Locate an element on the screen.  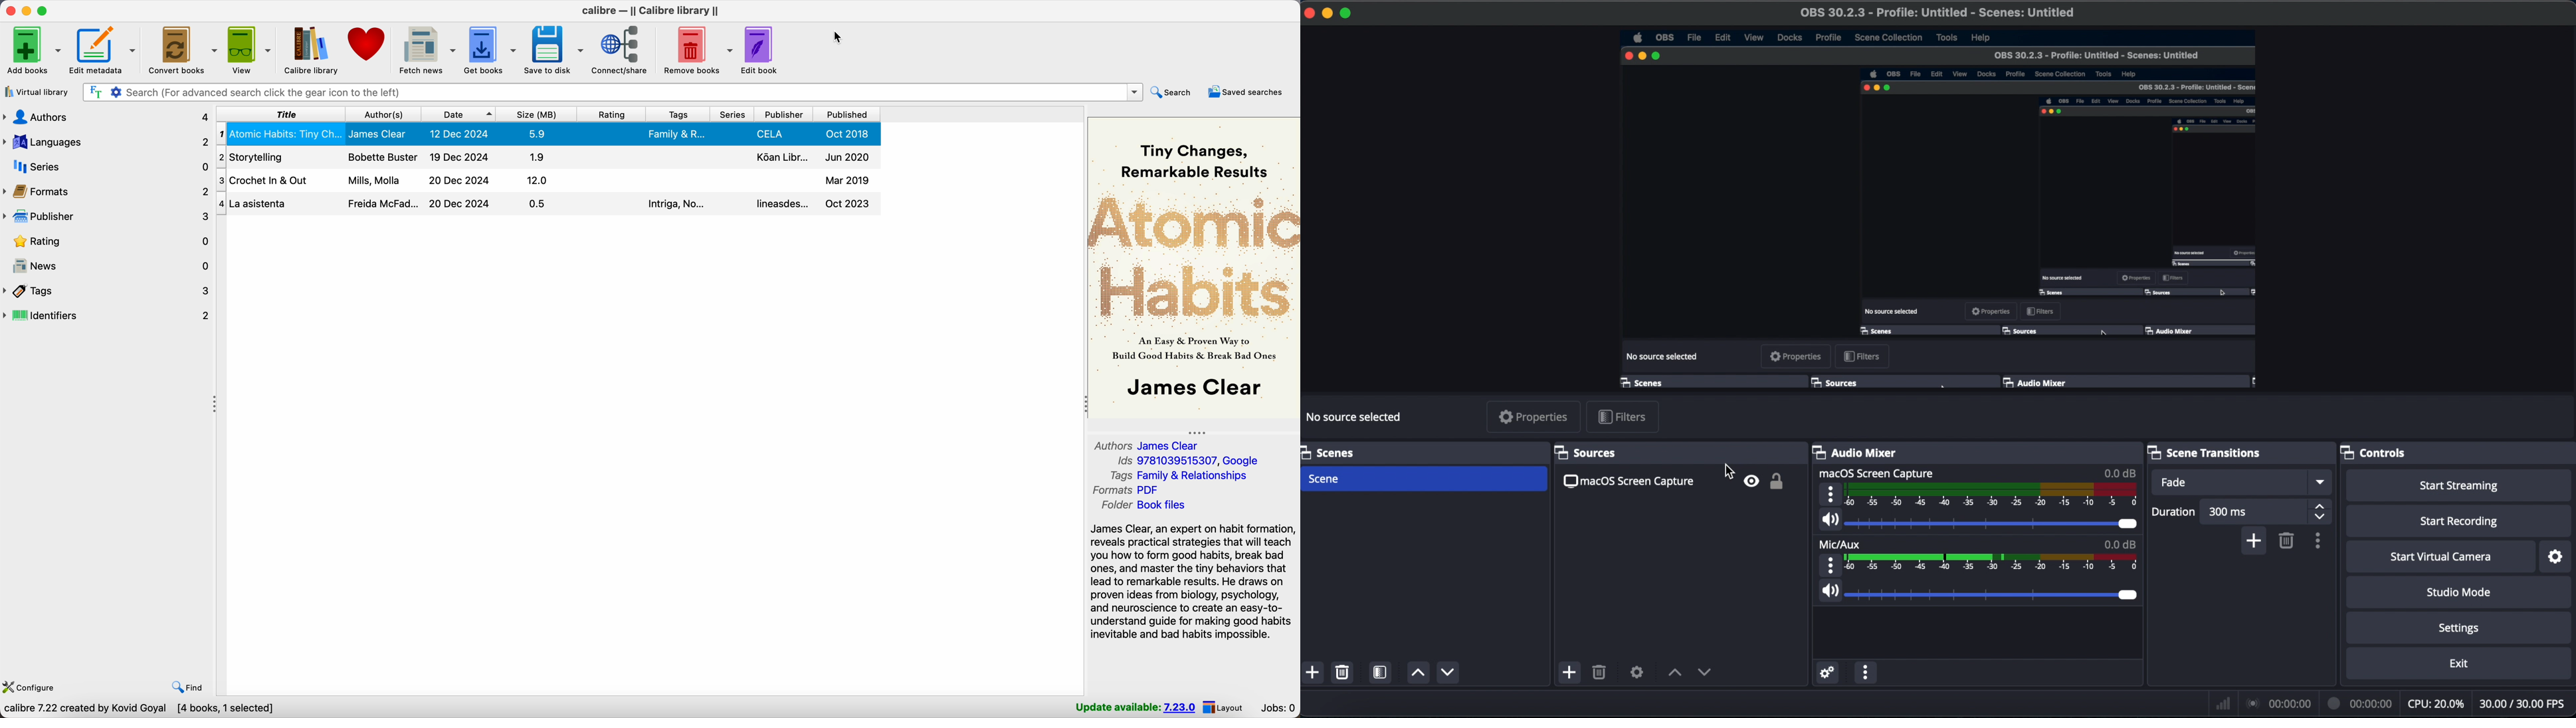
mic/aux is located at coordinates (1840, 543).